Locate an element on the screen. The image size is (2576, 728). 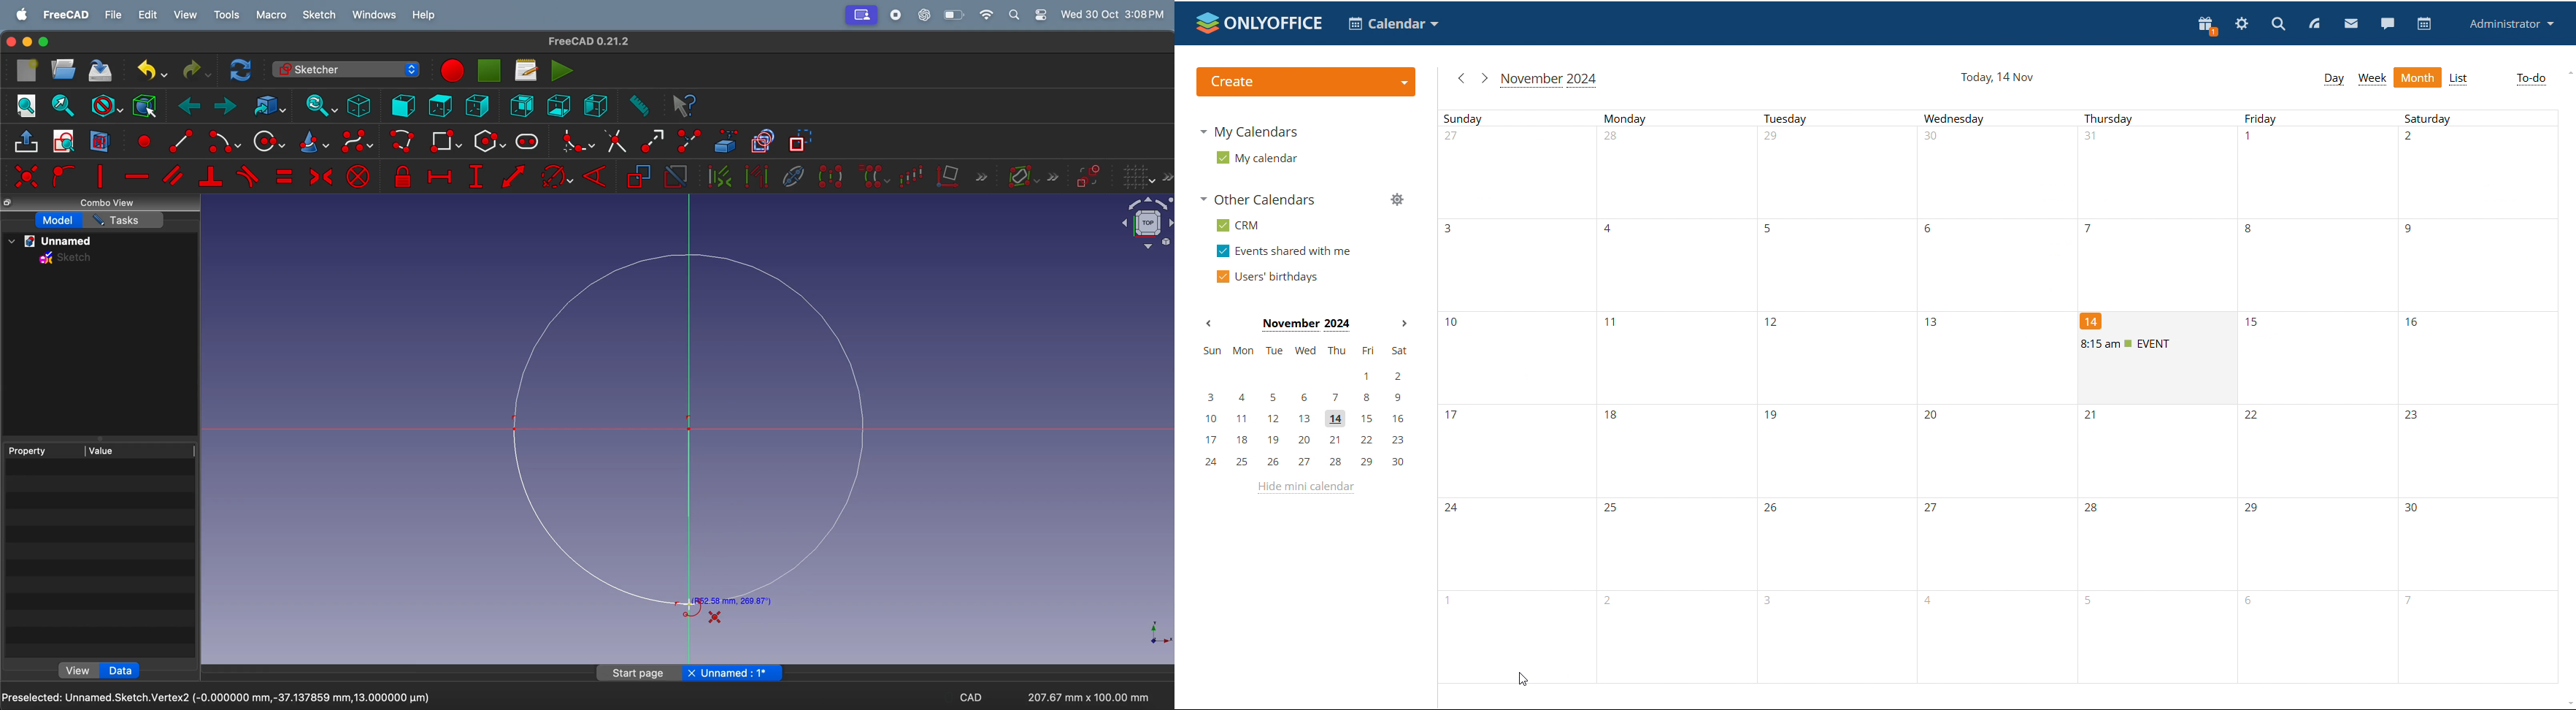
constrain horizontal distance is located at coordinates (439, 174).